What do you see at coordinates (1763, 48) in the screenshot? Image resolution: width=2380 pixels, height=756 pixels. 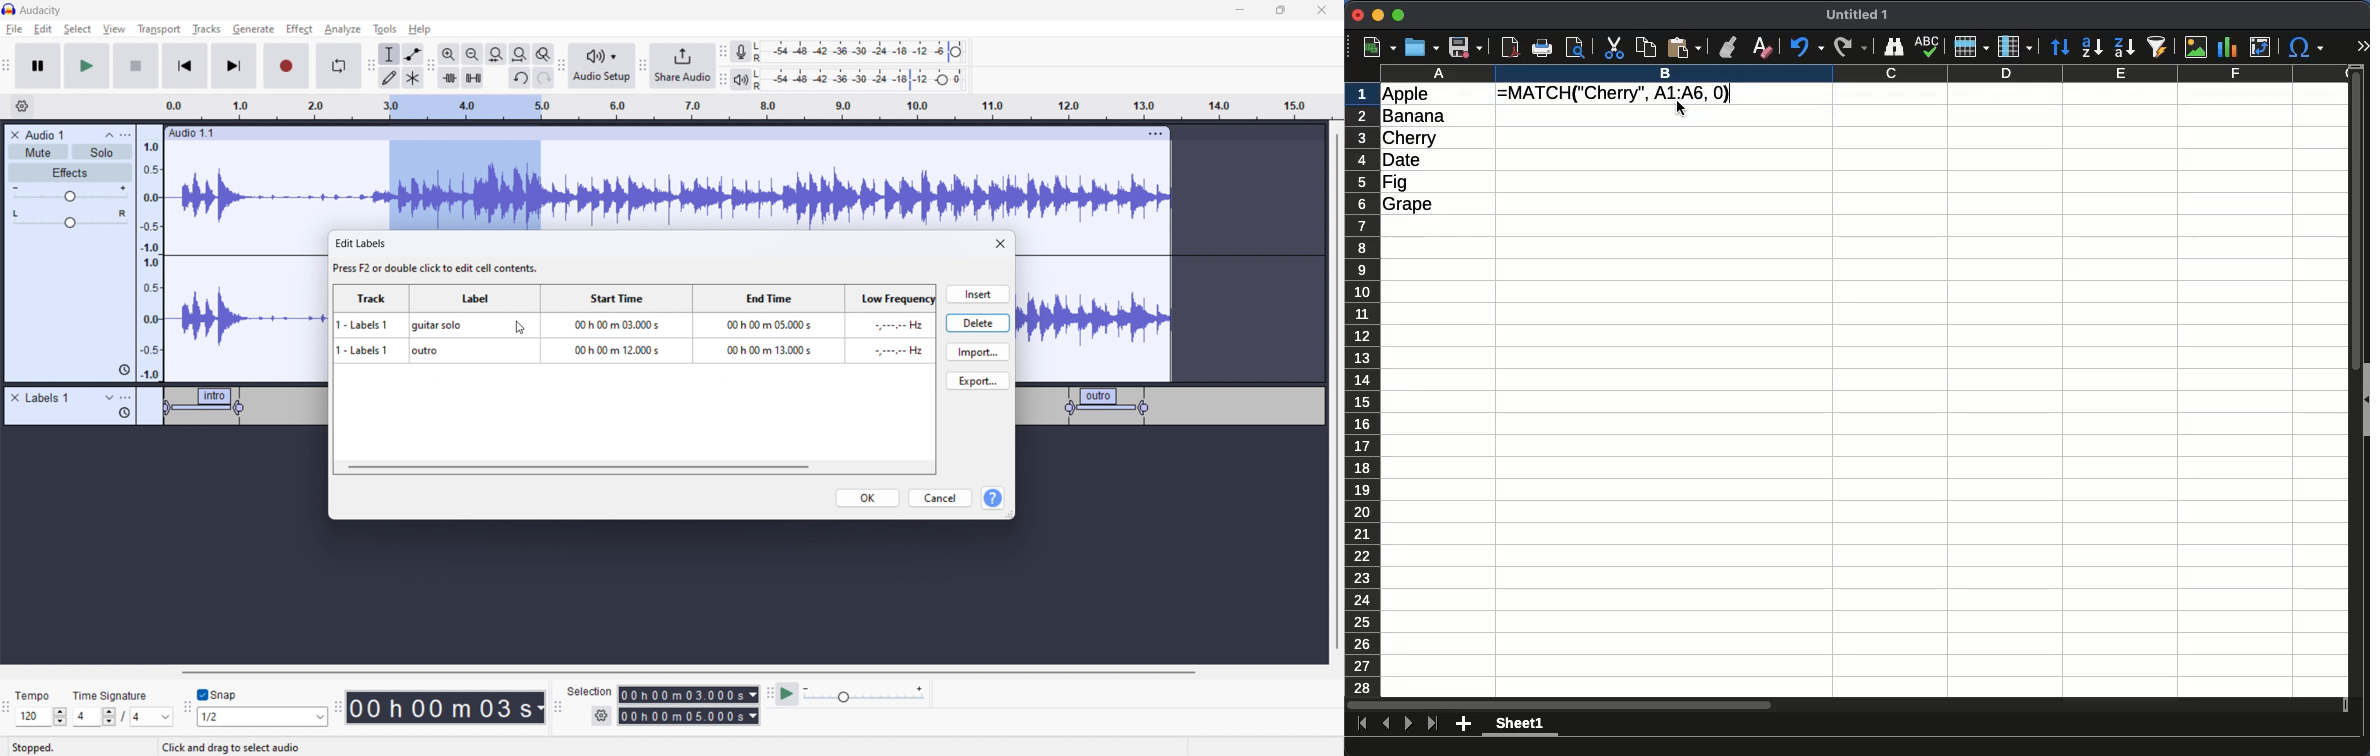 I see `clear formatting` at bounding box center [1763, 48].